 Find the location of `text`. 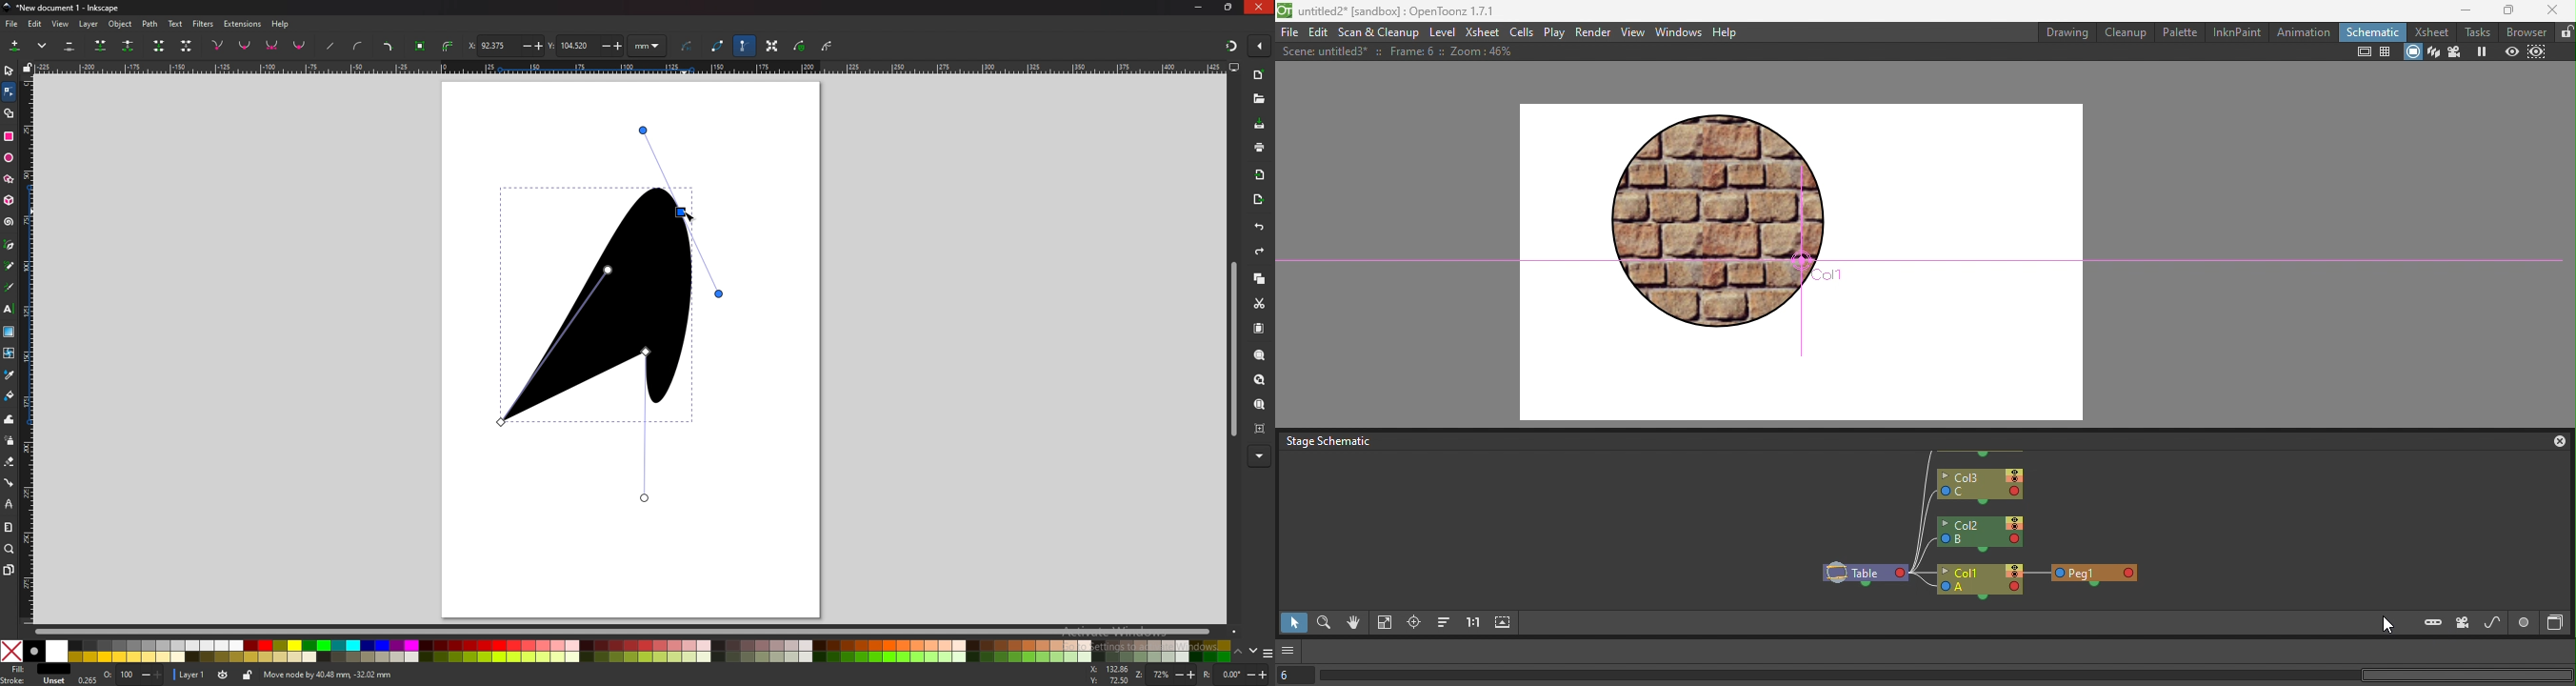

text is located at coordinates (9, 308).